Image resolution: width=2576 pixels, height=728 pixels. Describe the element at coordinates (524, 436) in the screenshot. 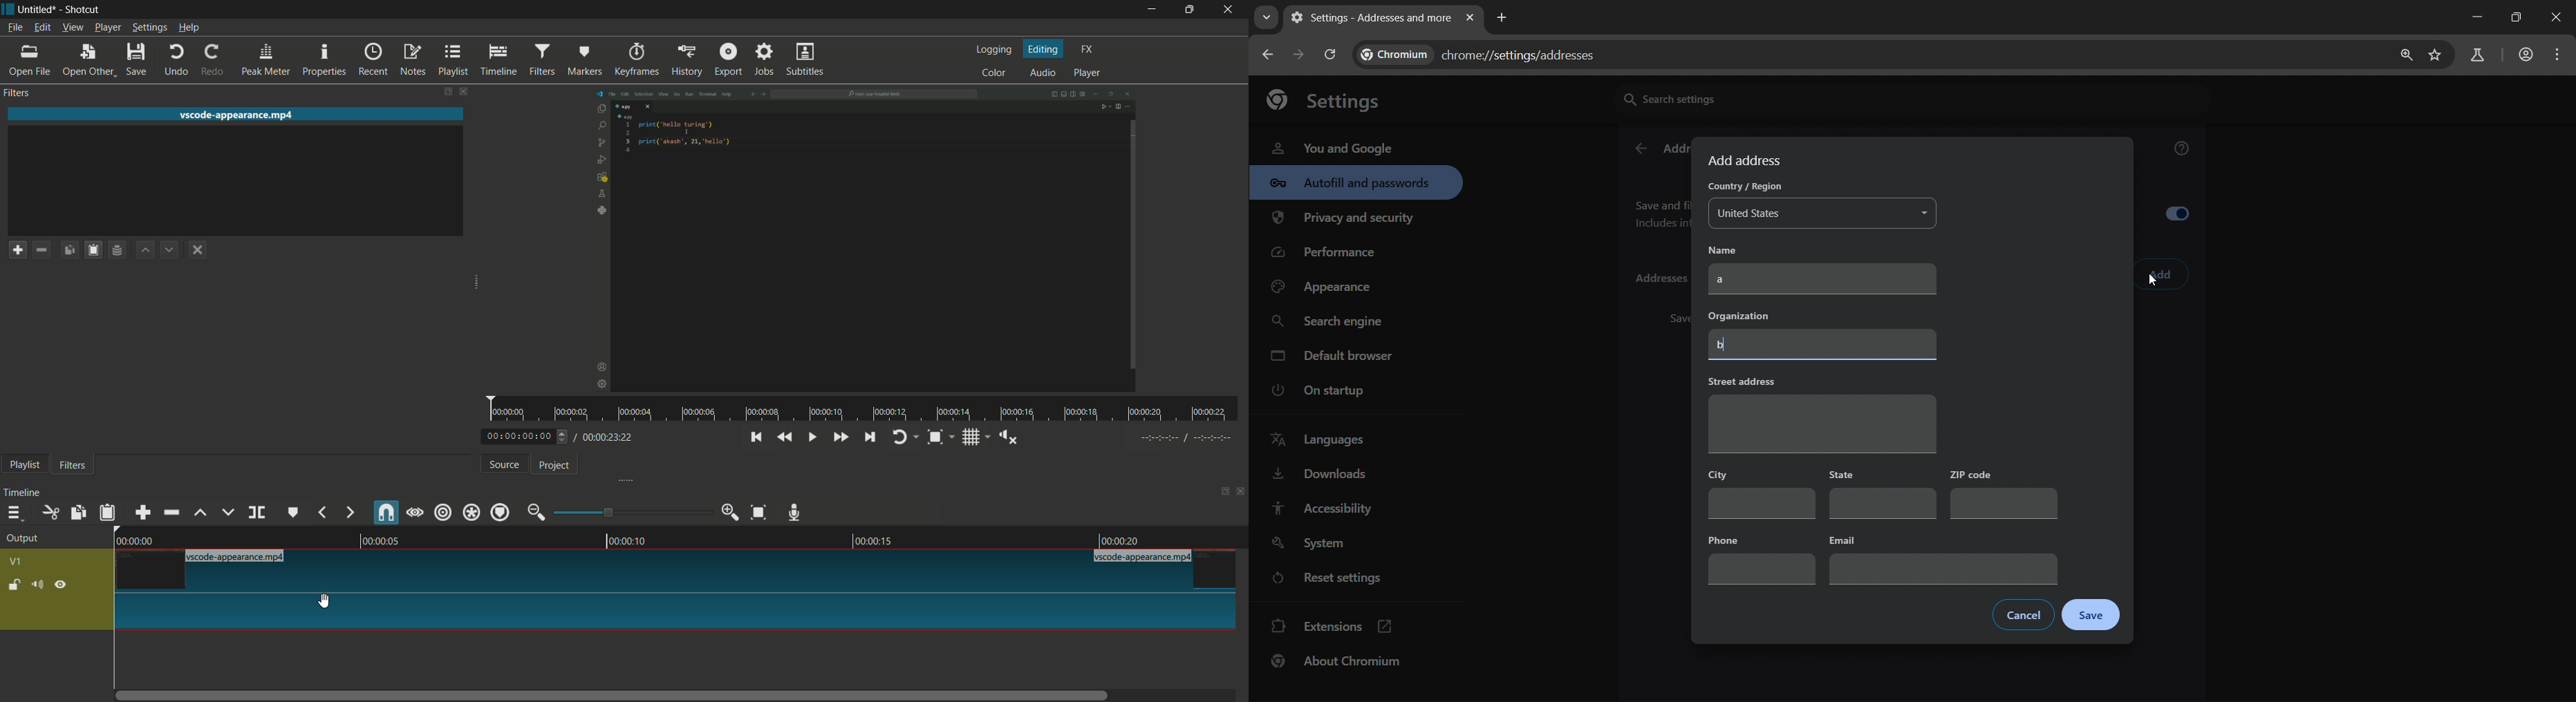

I see `current time` at that location.